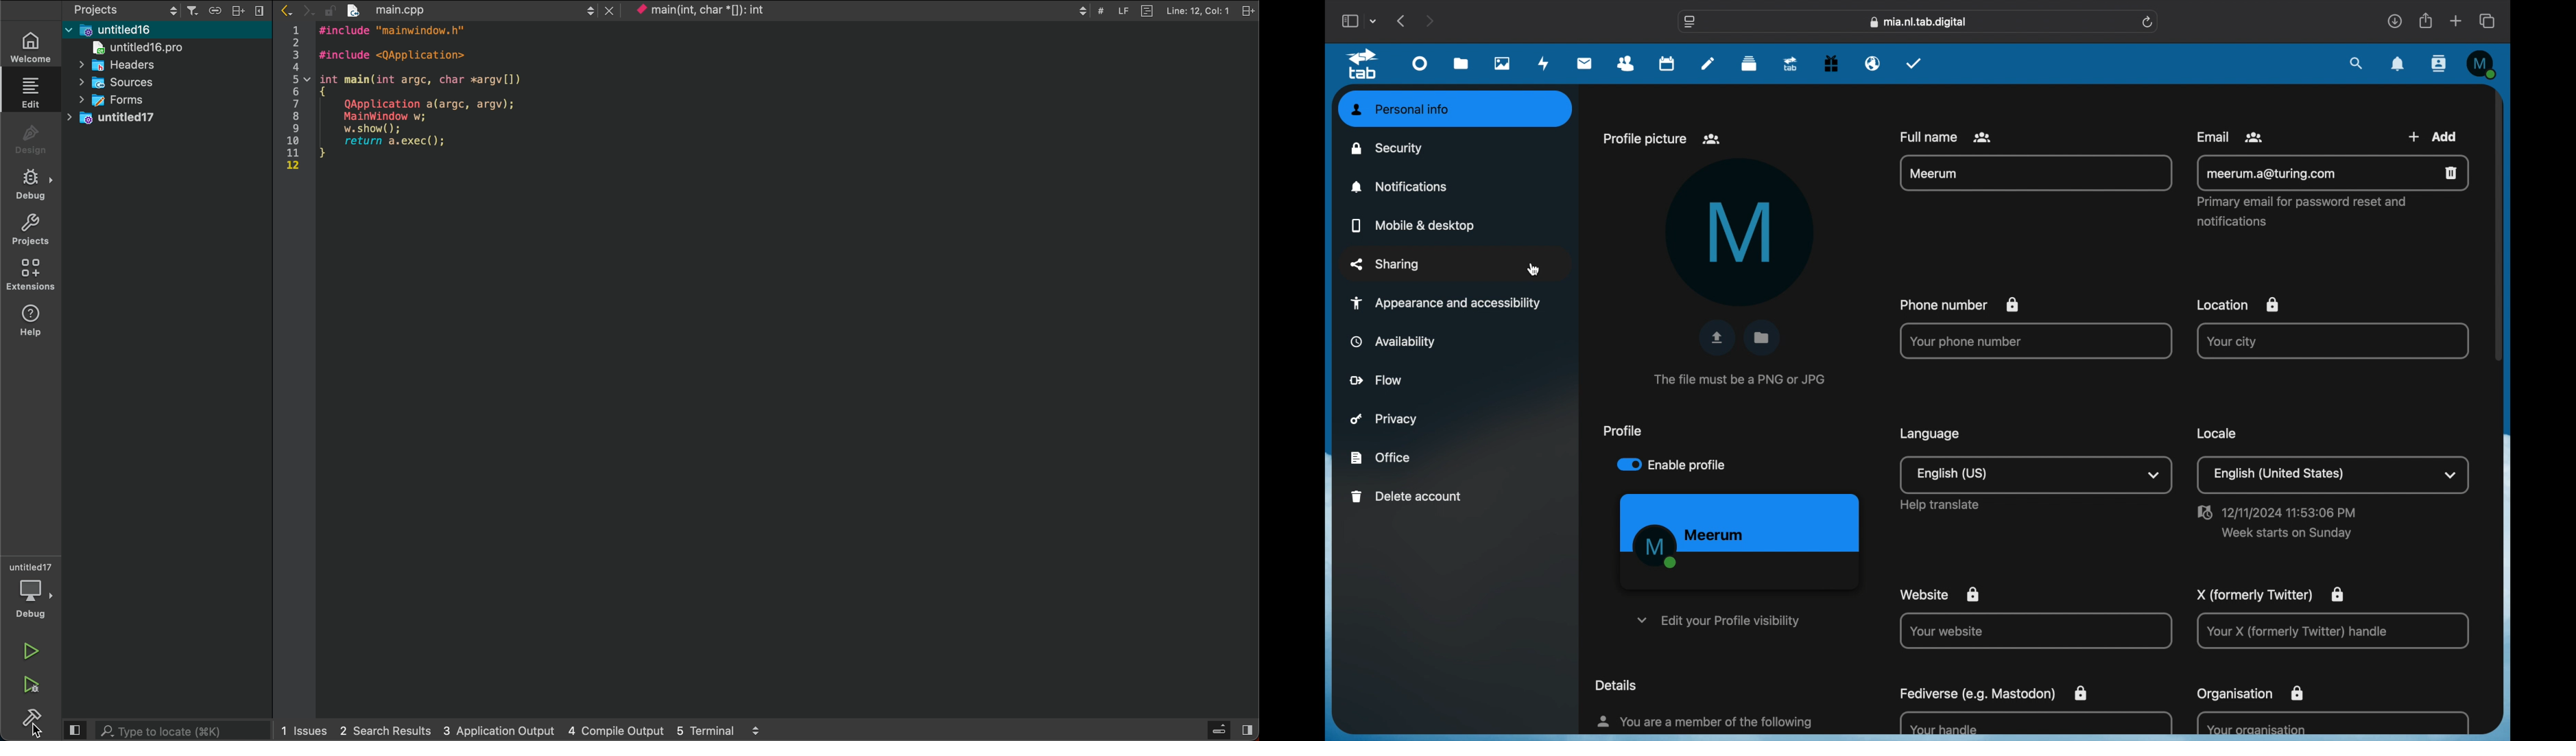 This screenshot has height=756, width=2576. Describe the element at coordinates (27, 724) in the screenshot. I see `build` at that location.